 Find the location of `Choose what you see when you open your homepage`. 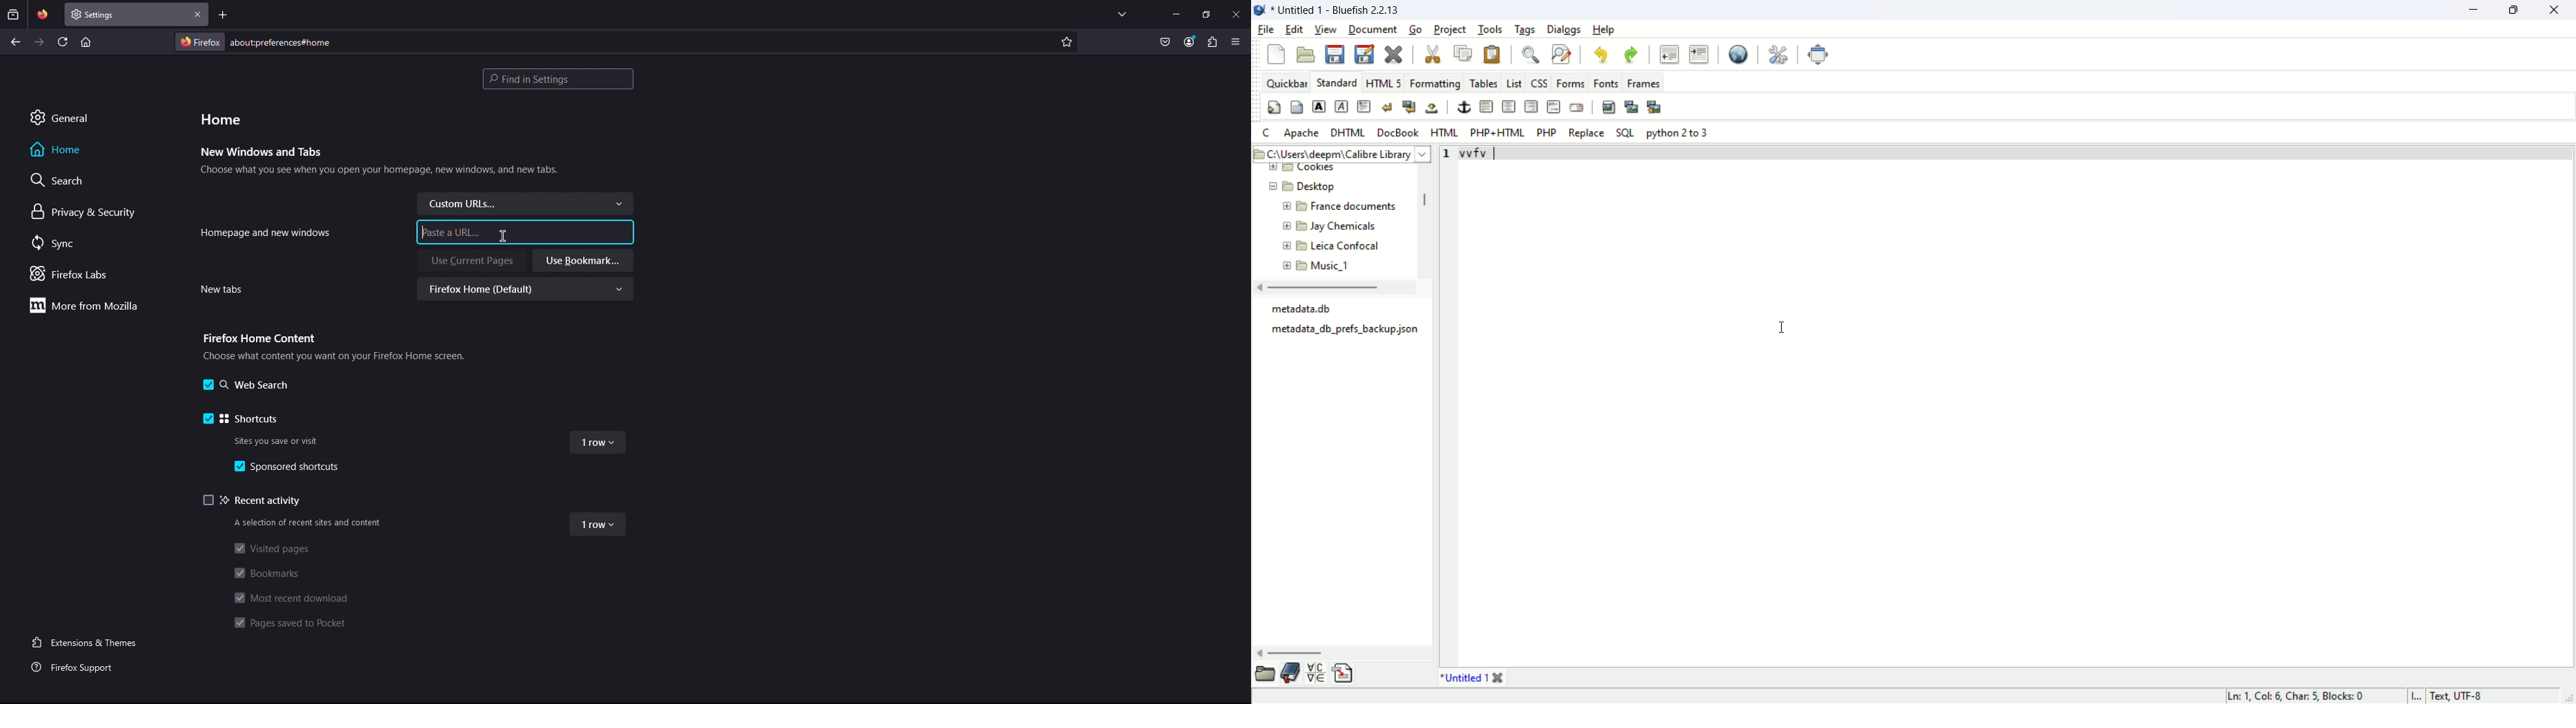

Choose what you see when you open your homepage is located at coordinates (379, 172).